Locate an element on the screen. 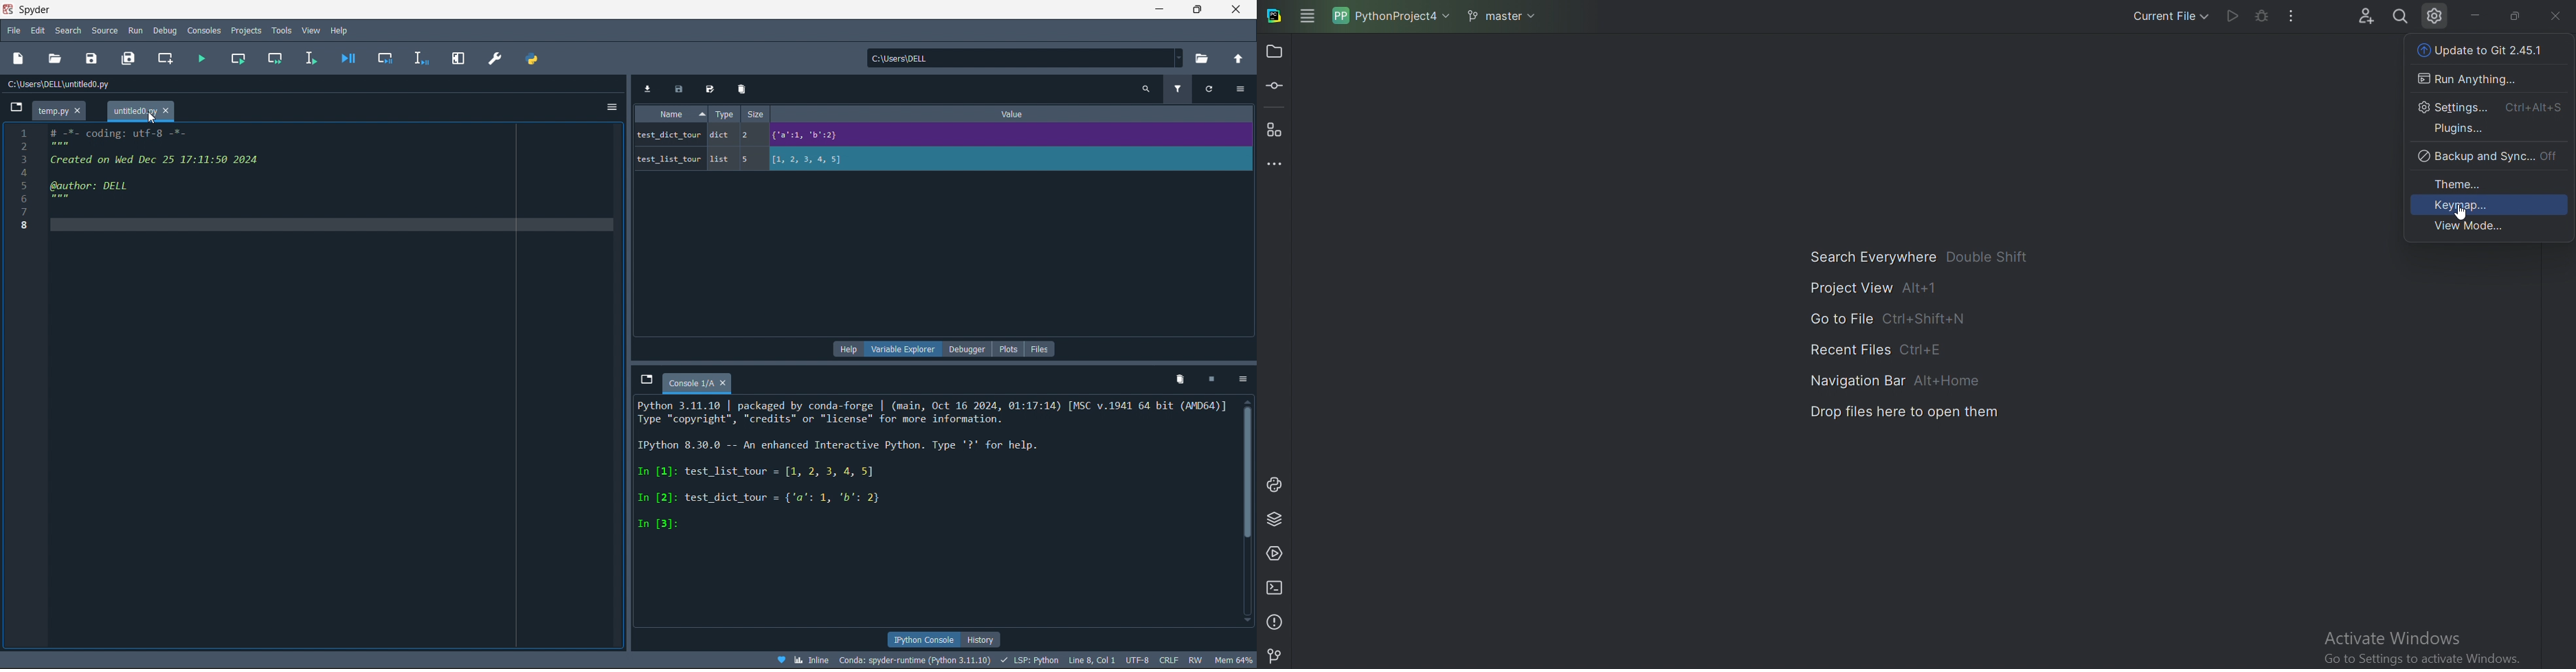 The image size is (2576, 672). More actions is located at coordinates (2293, 15).